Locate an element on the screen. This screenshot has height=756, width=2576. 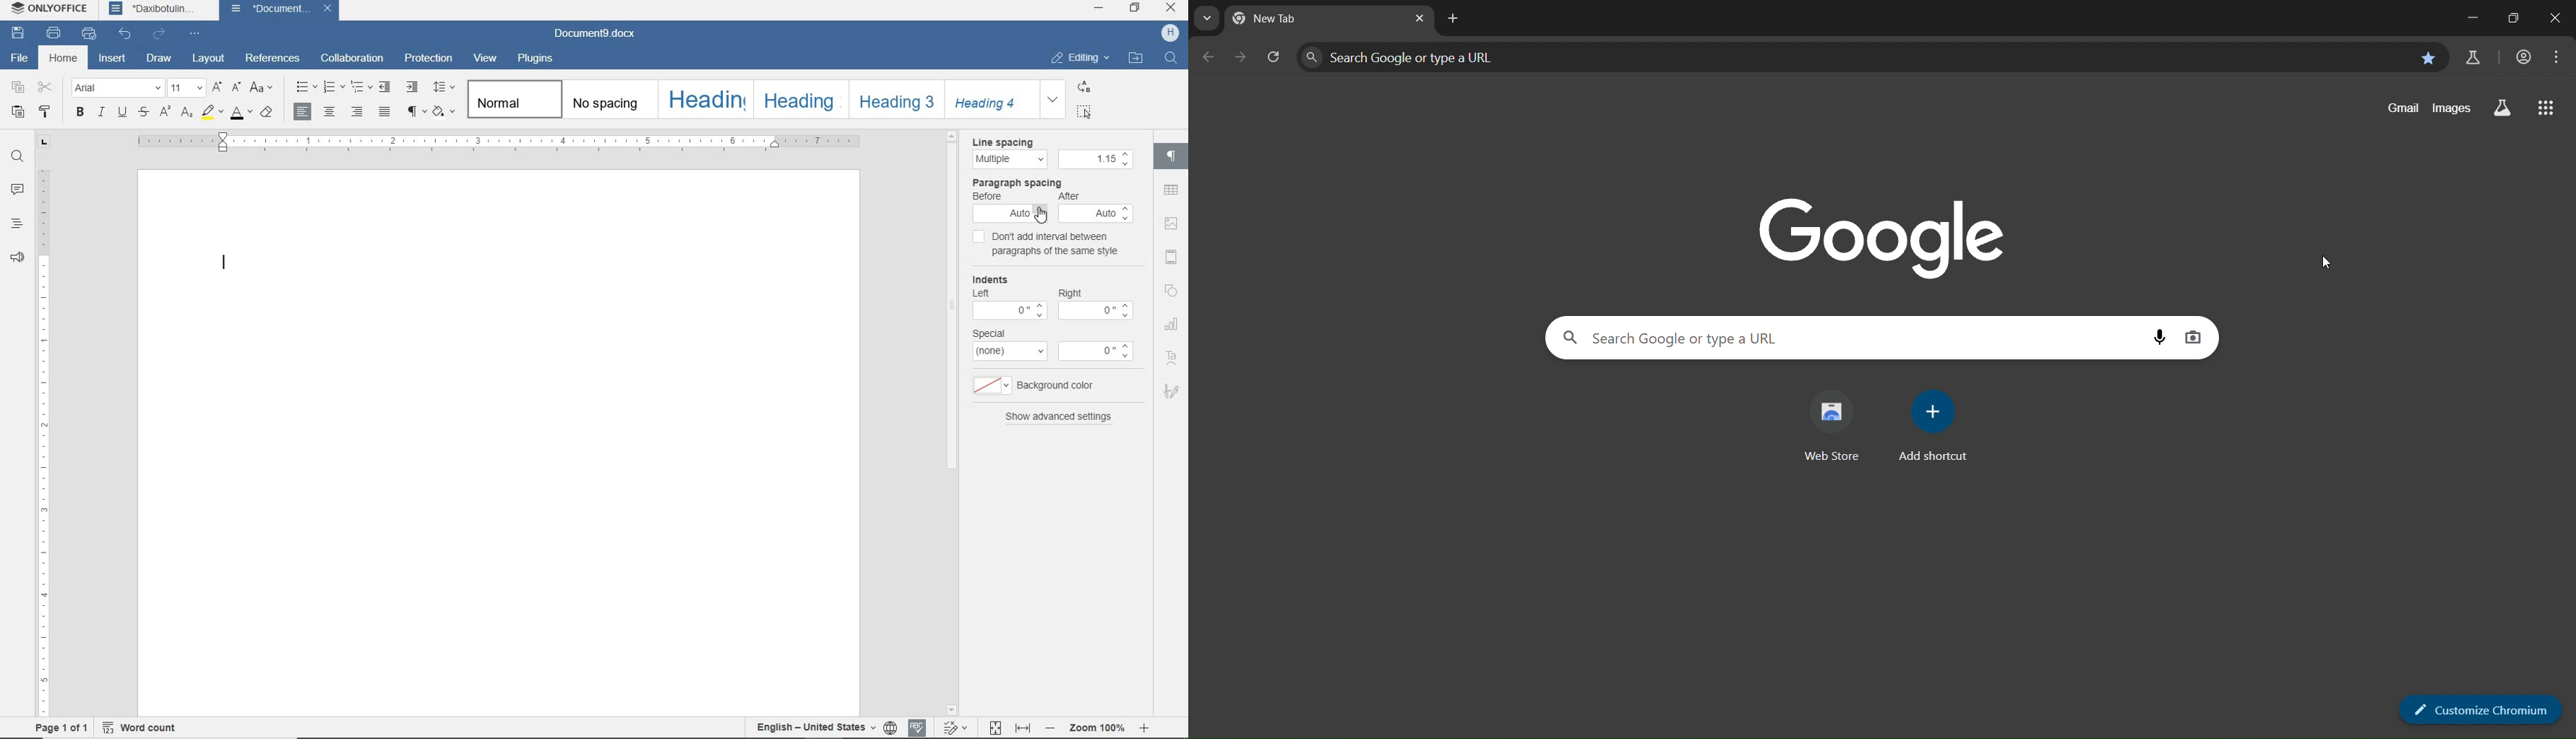
font color is located at coordinates (241, 113).